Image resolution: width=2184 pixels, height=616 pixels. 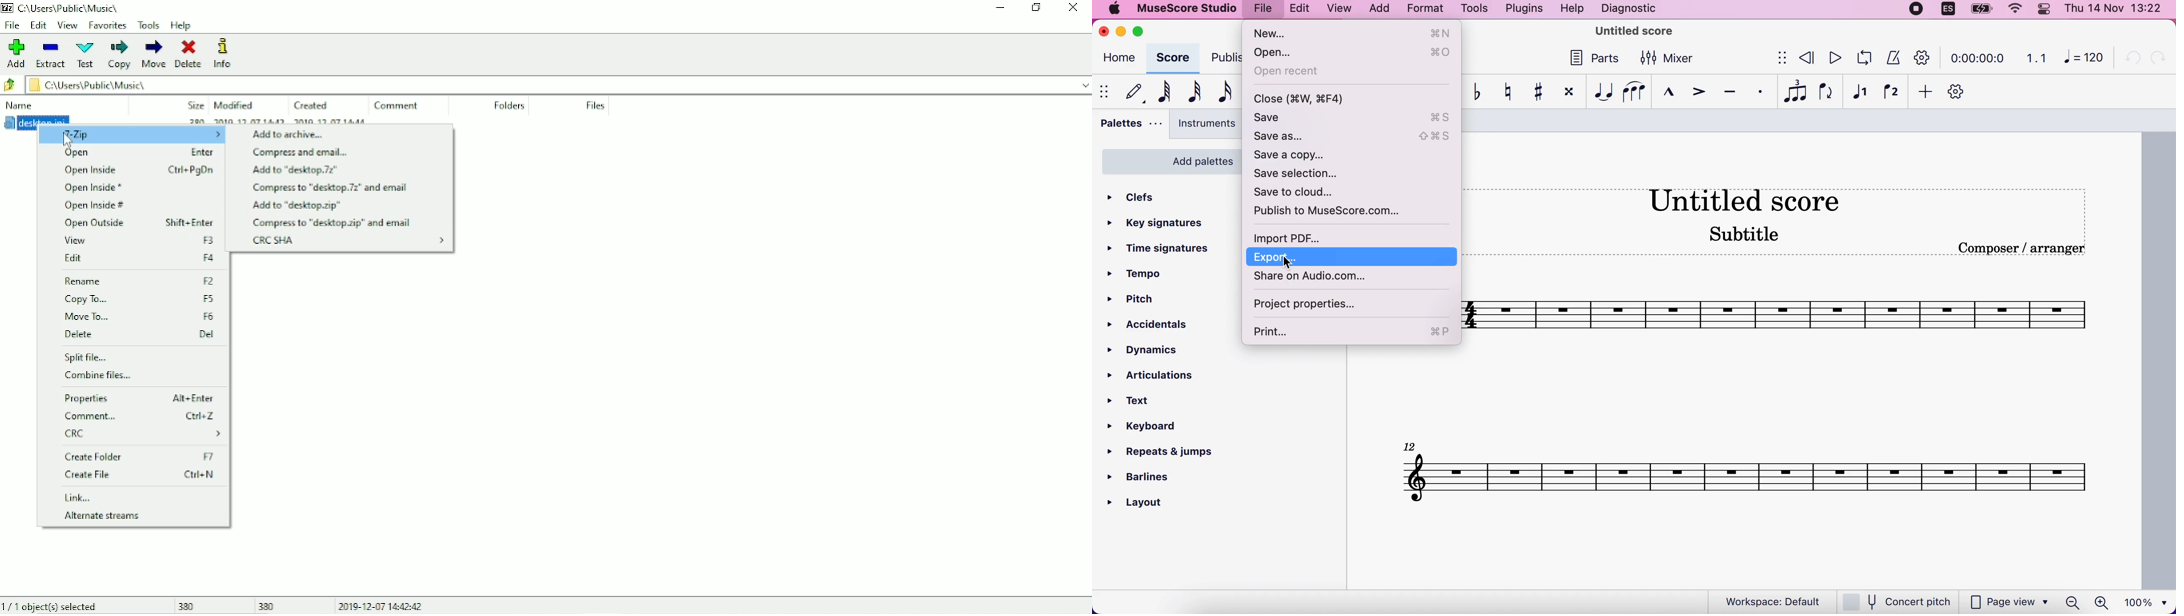 What do you see at coordinates (131, 134) in the screenshot?
I see `7-Zip` at bounding box center [131, 134].